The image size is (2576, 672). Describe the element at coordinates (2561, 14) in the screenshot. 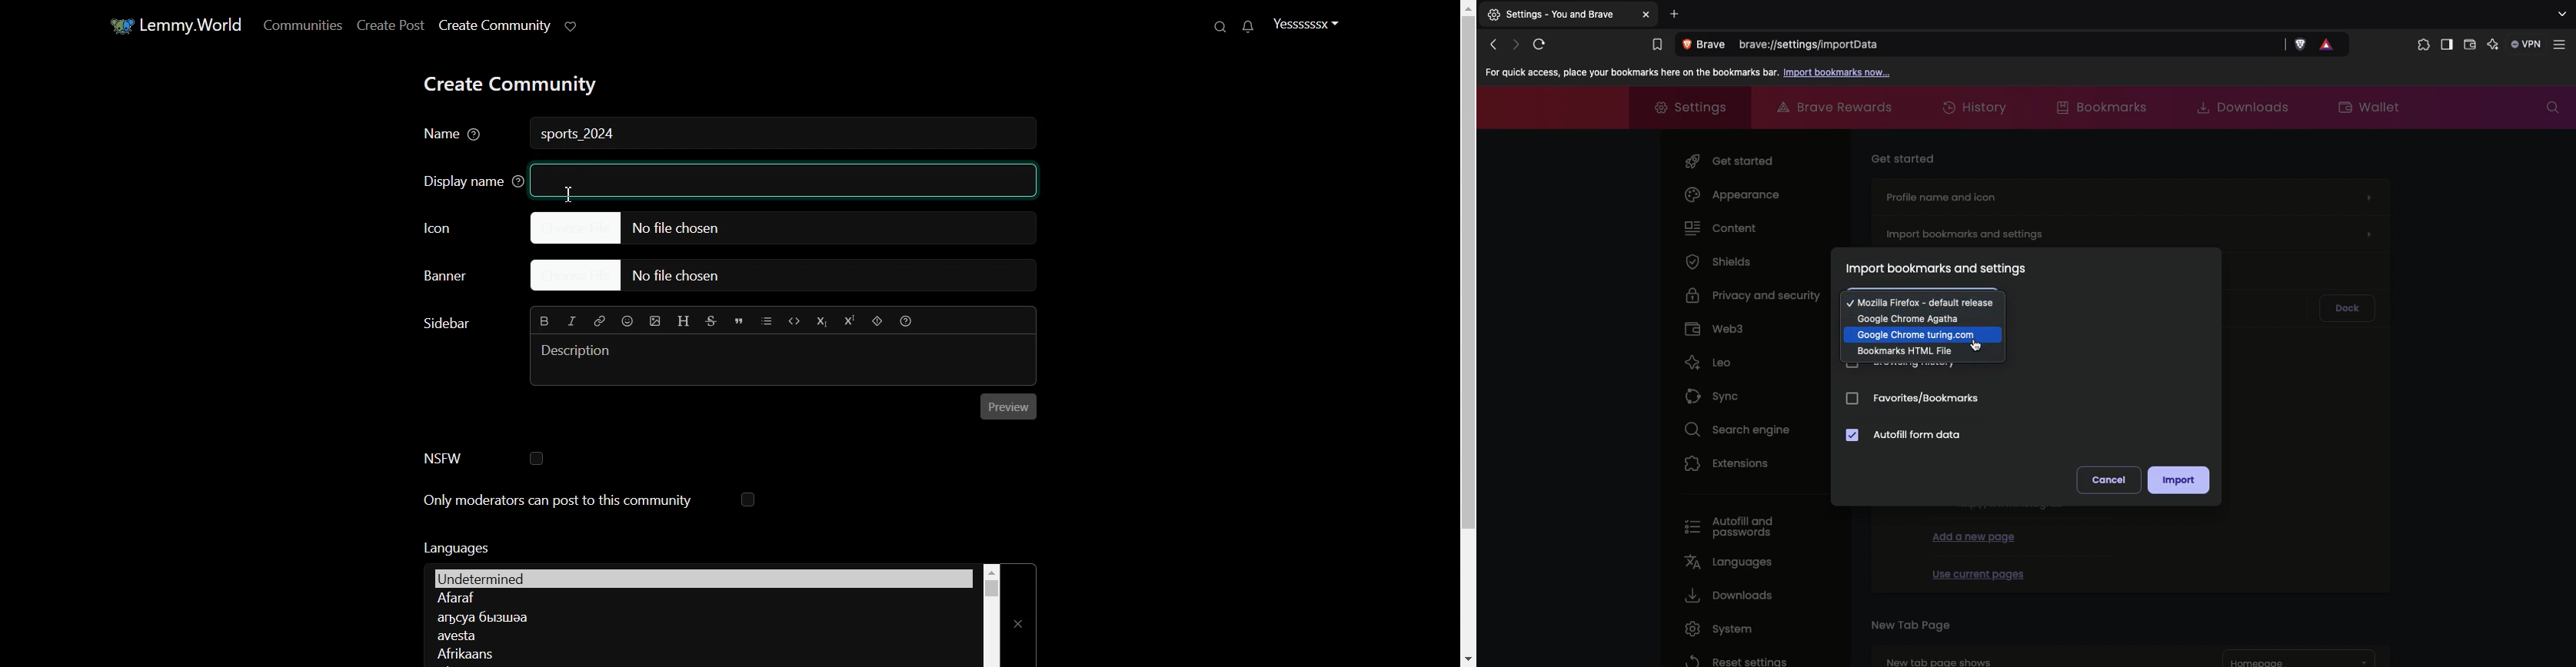

I see `search tabs` at that location.